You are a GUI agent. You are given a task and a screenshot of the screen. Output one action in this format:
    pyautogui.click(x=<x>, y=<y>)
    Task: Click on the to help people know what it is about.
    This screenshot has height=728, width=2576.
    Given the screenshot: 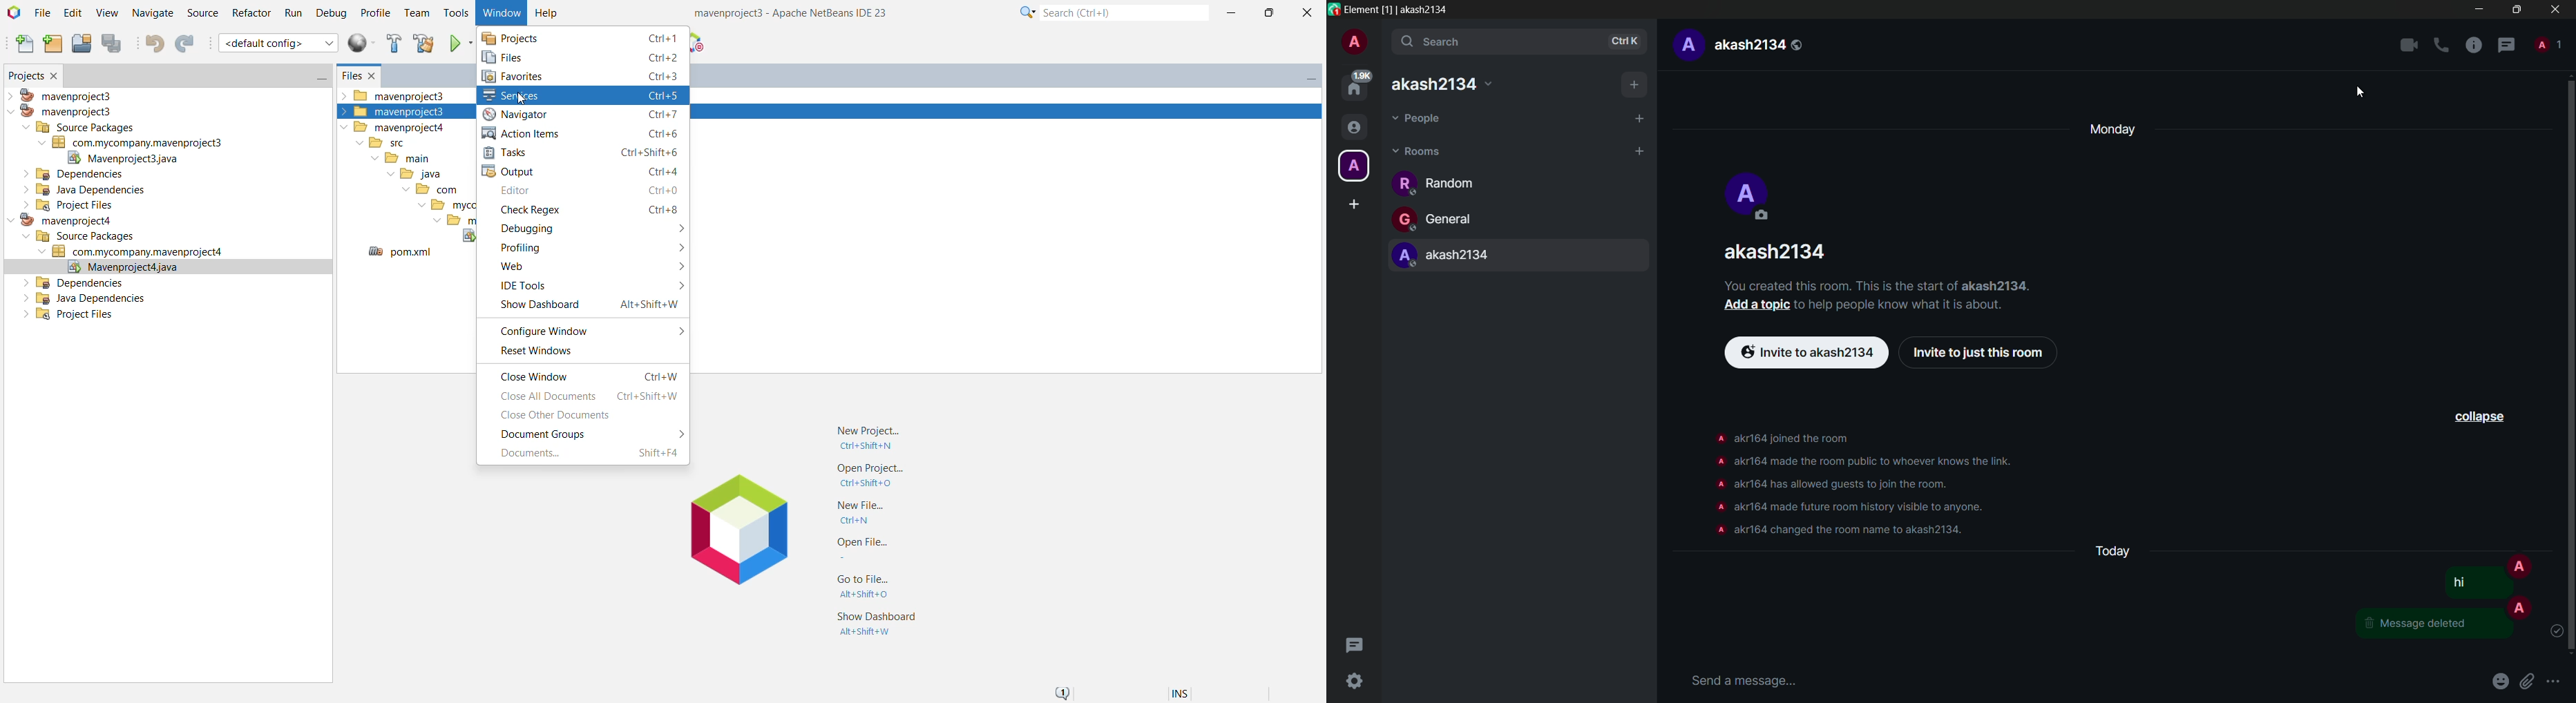 What is the action you would take?
    pyautogui.click(x=1912, y=305)
    